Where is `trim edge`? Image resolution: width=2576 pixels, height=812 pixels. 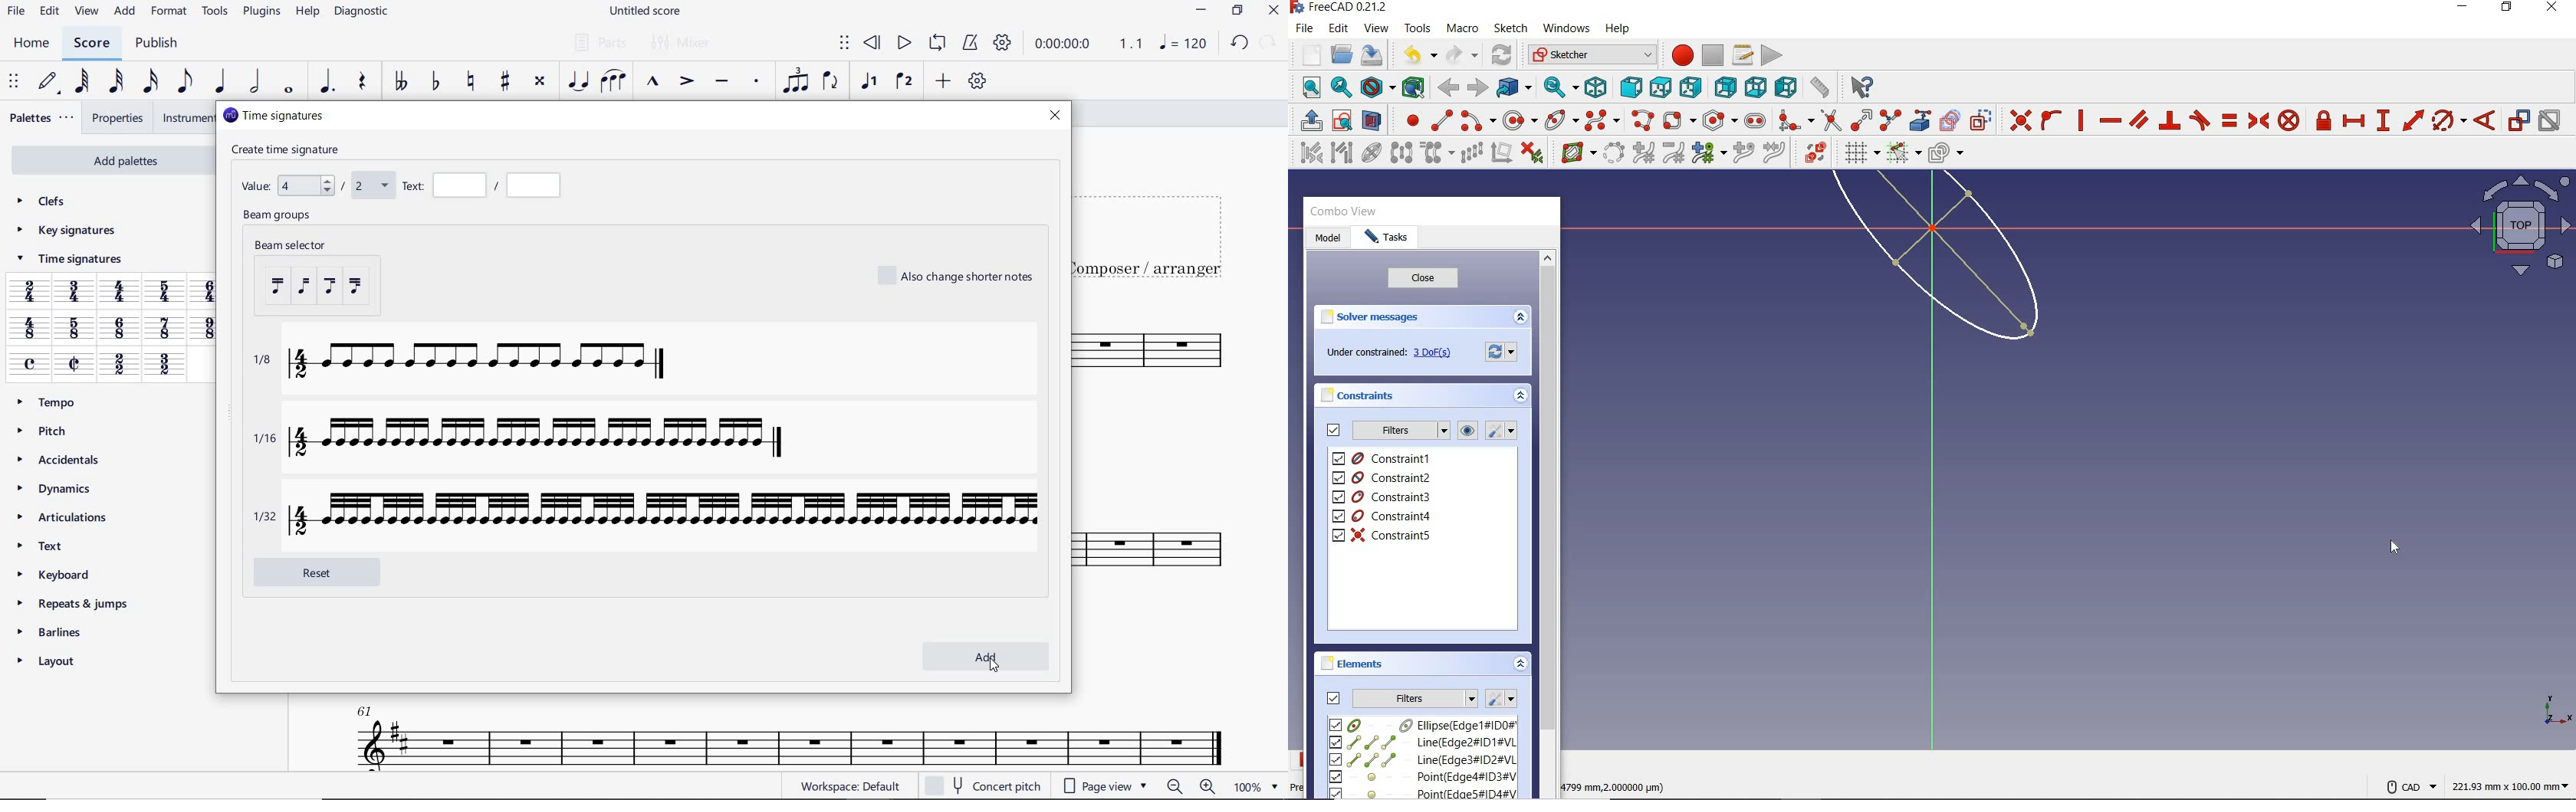
trim edge is located at coordinates (1830, 120).